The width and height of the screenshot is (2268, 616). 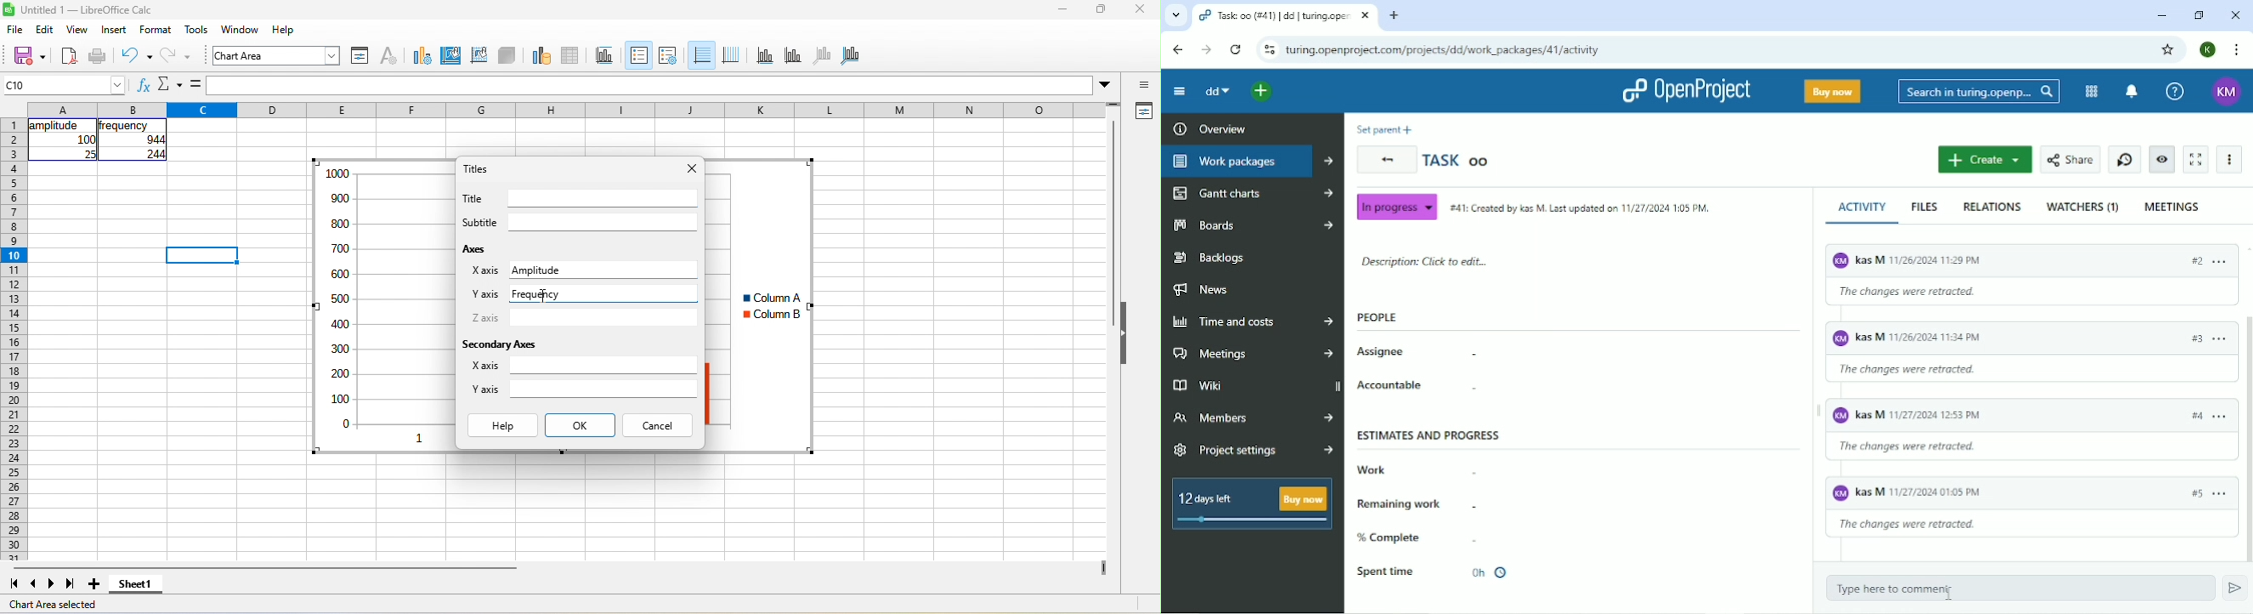 What do you see at coordinates (1105, 86) in the screenshot?
I see `More options` at bounding box center [1105, 86].